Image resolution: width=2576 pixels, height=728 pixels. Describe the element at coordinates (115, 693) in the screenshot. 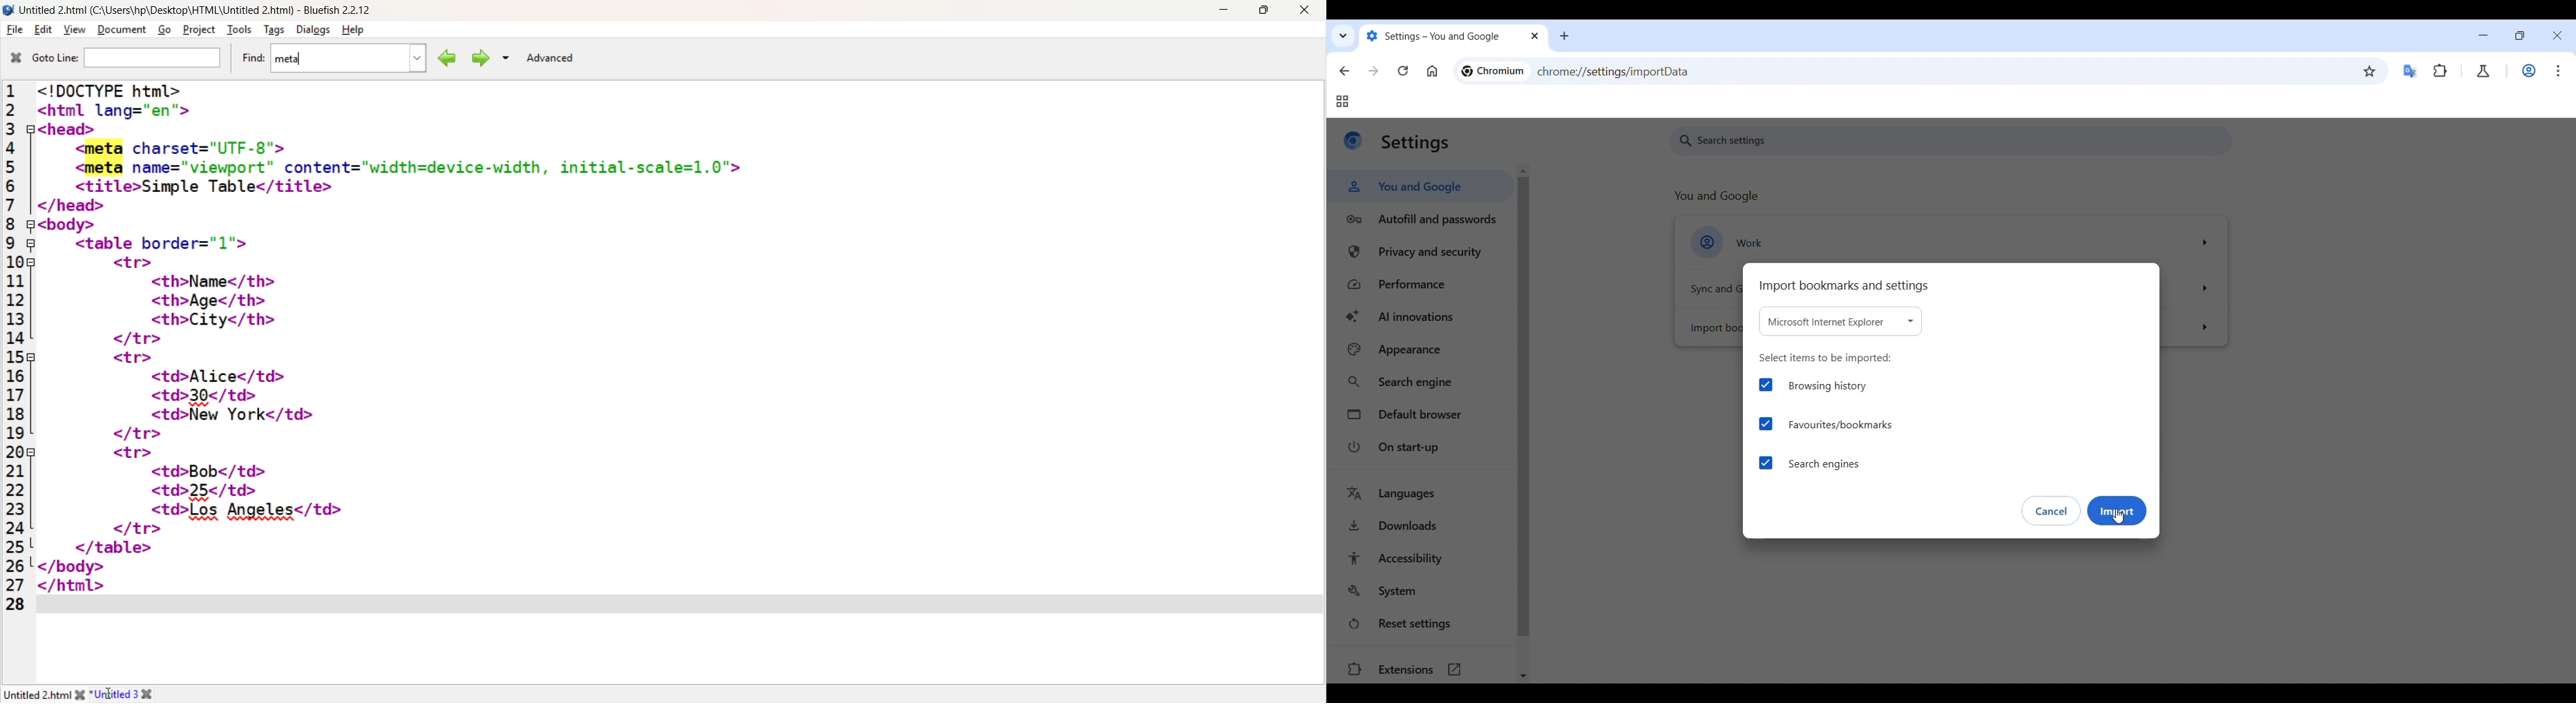

I see `Untitled 3` at that location.